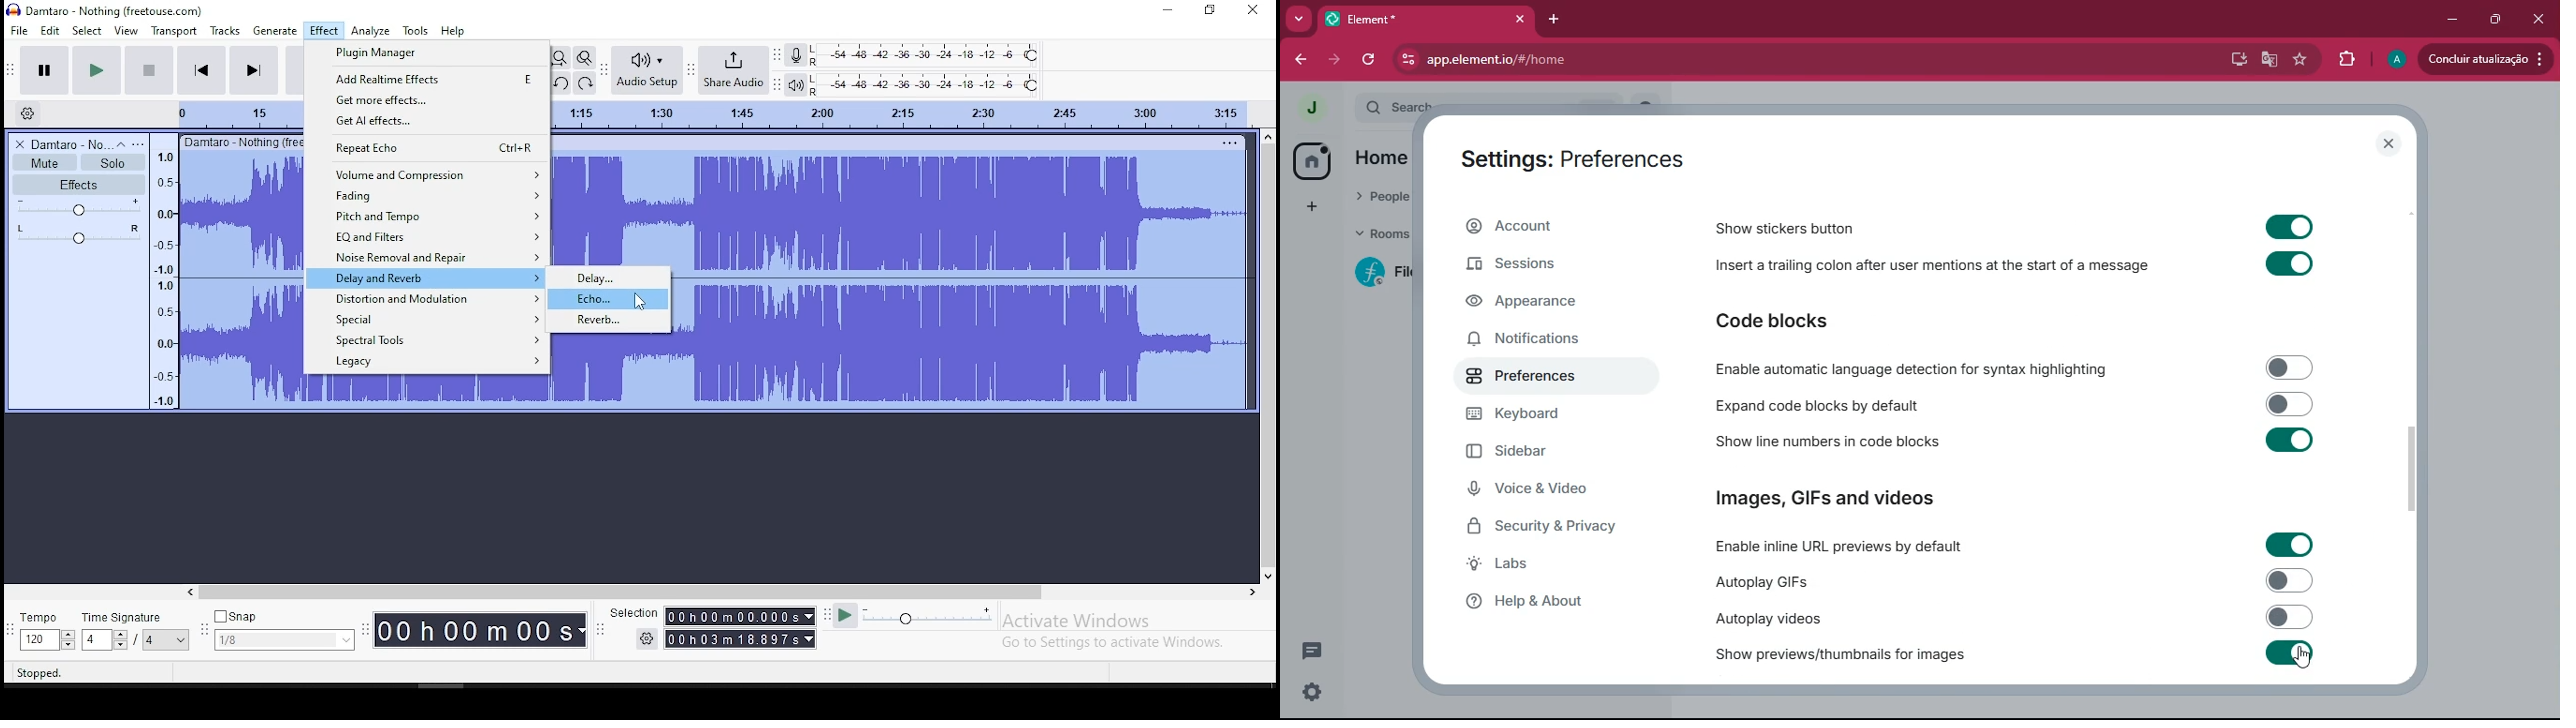 The height and width of the screenshot is (728, 2576). What do you see at coordinates (427, 299) in the screenshot?
I see `distortion and modulation` at bounding box center [427, 299].